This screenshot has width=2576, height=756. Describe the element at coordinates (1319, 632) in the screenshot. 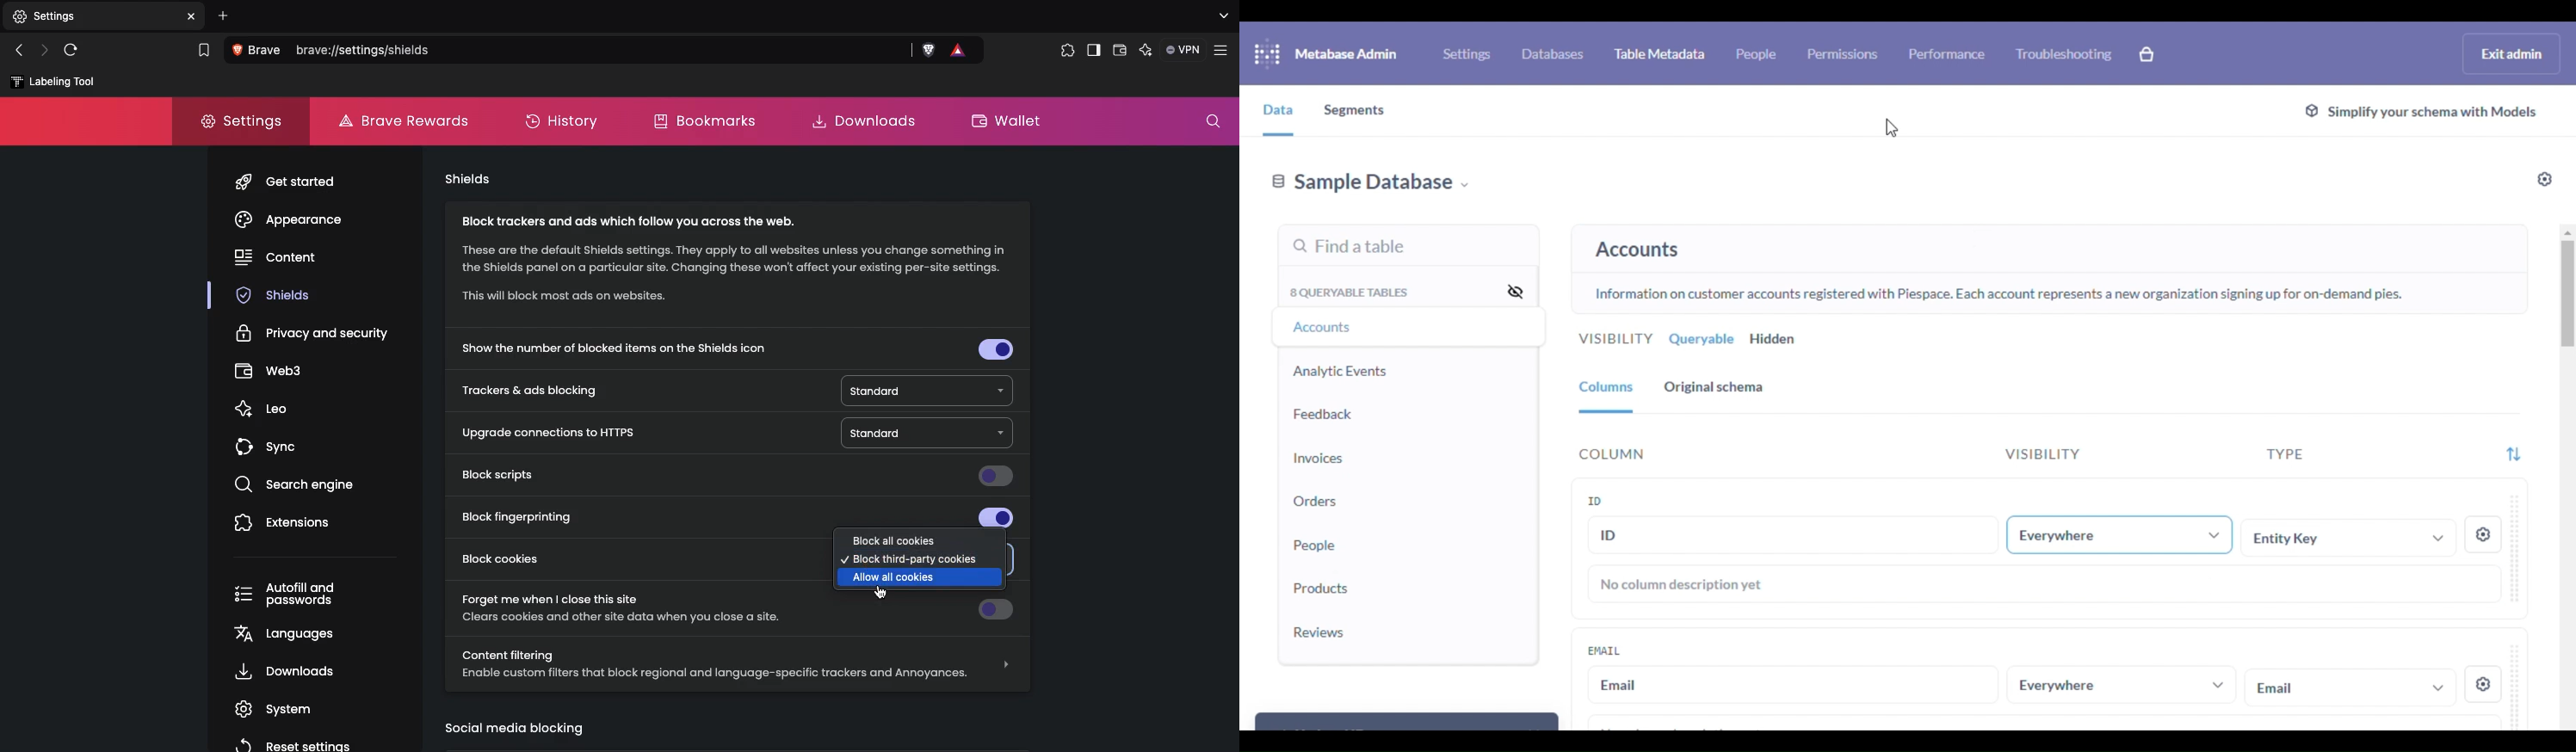

I see `reviews` at that location.